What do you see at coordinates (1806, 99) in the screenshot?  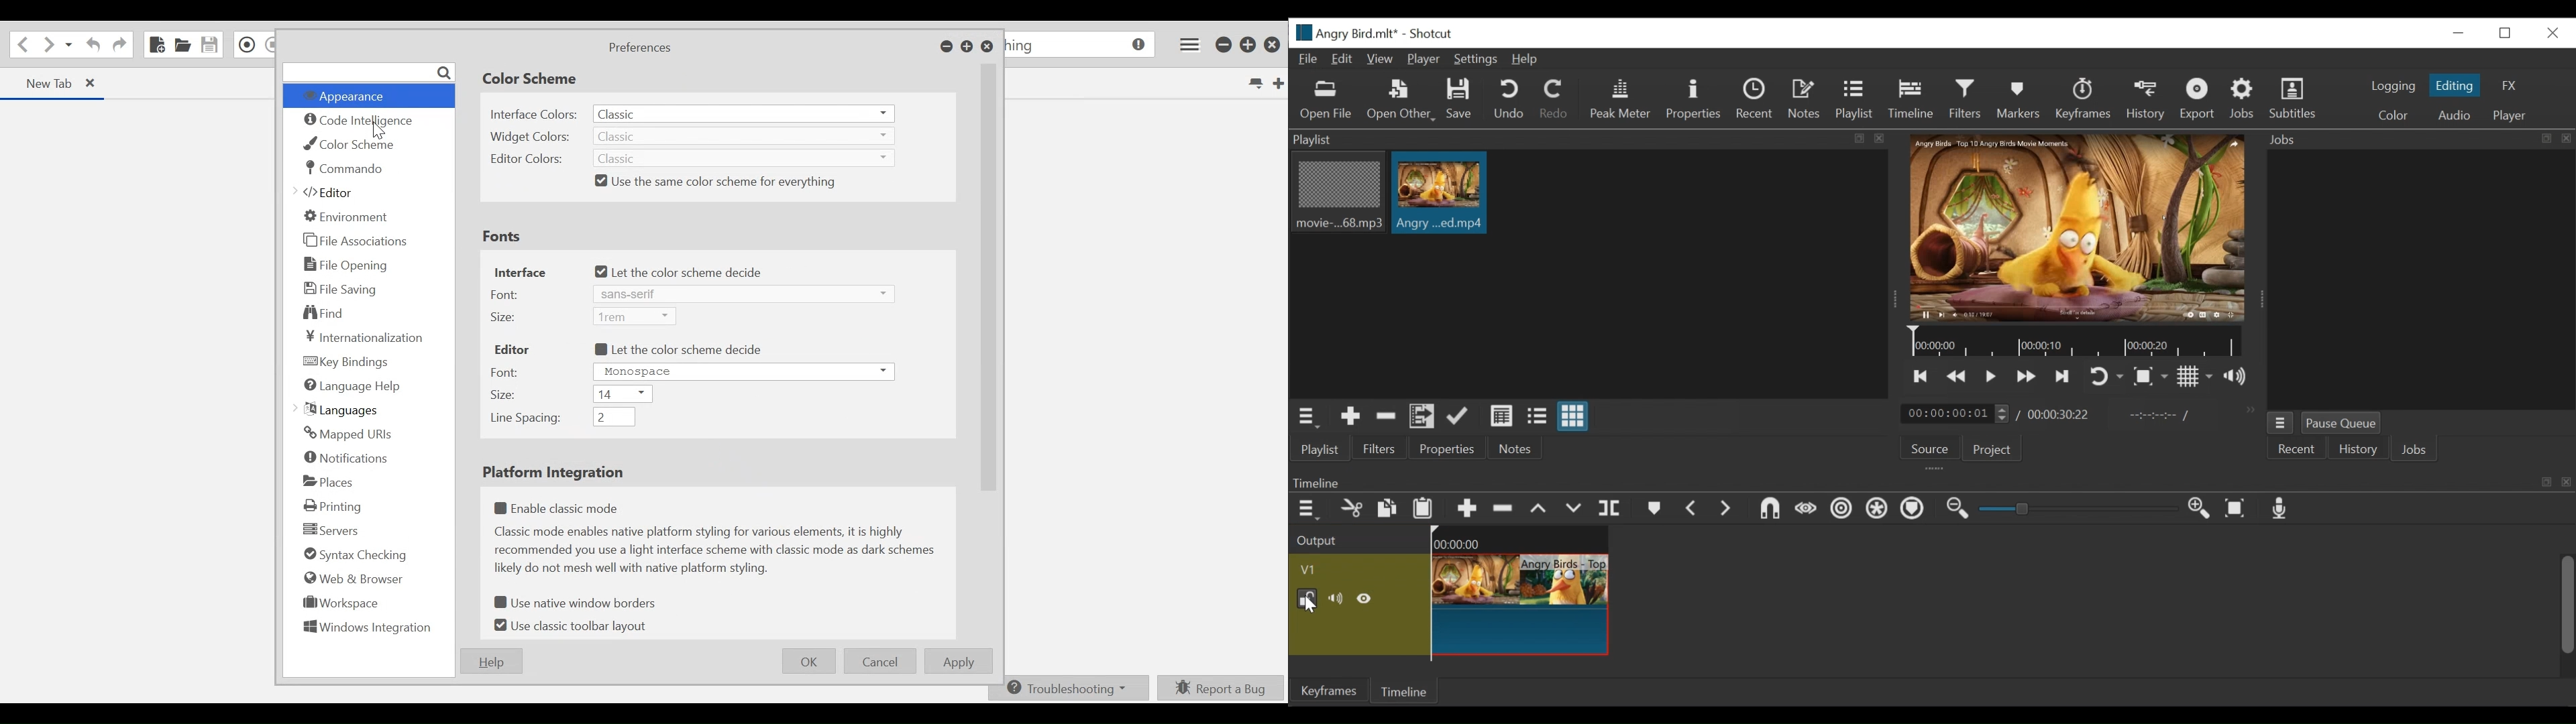 I see `Notes` at bounding box center [1806, 99].